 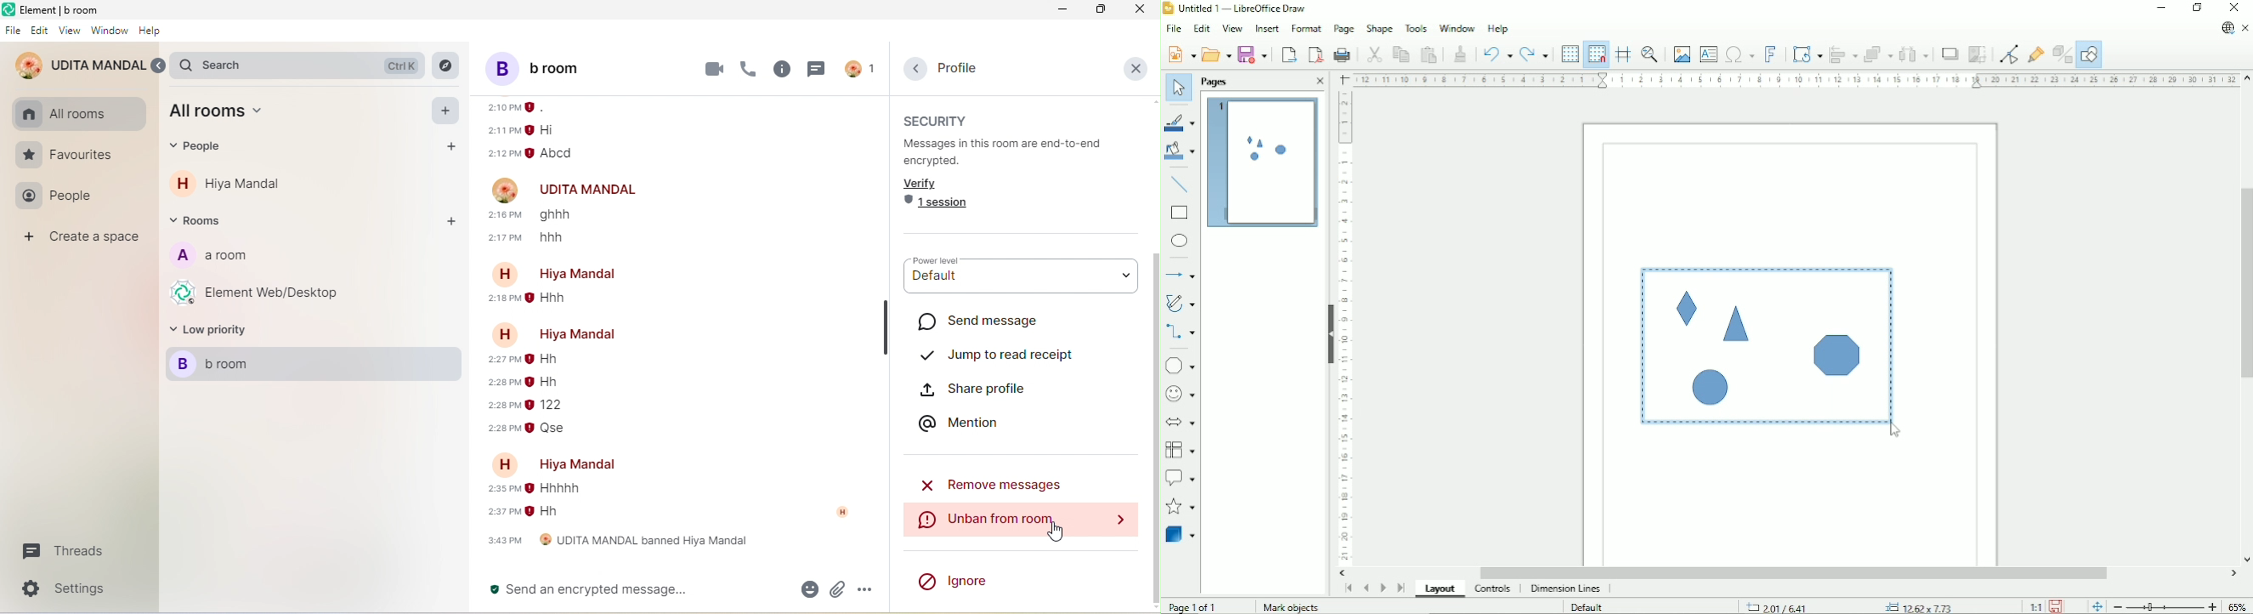 I want to click on share profile, so click(x=994, y=388).